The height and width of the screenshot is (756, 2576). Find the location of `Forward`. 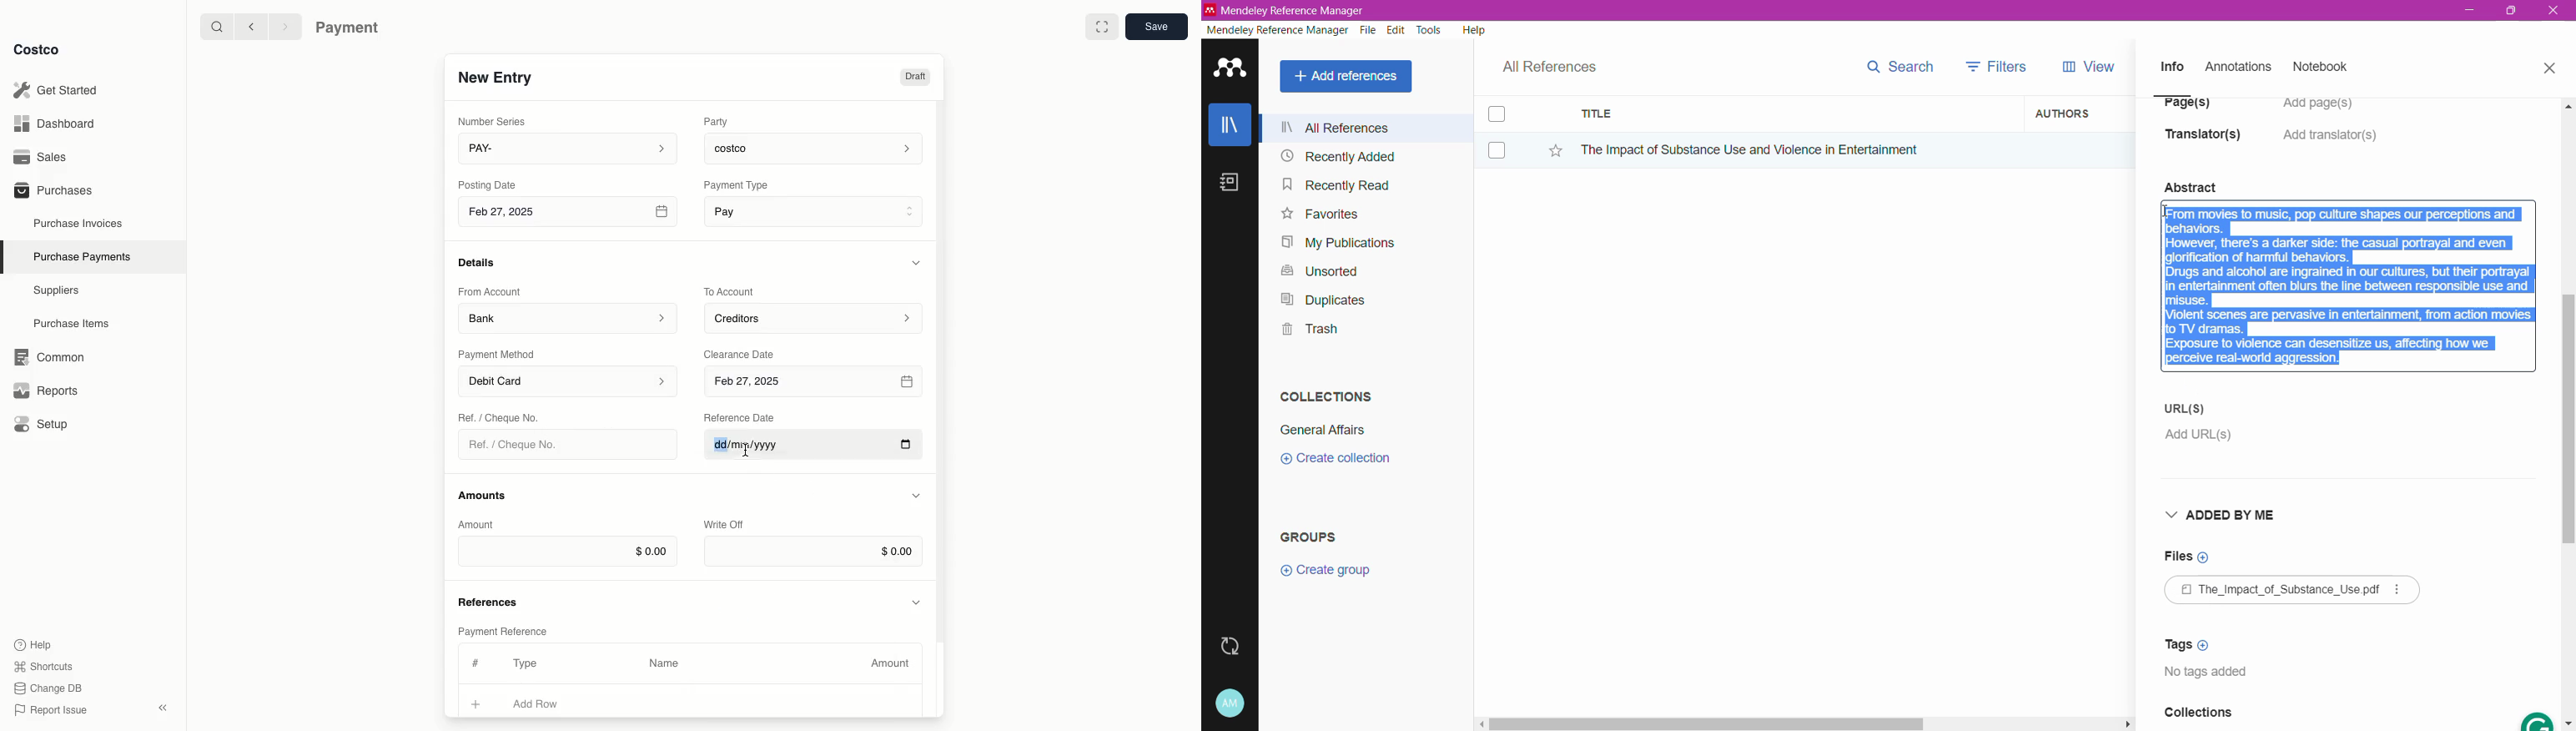

Forward is located at coordinates (284, 26).